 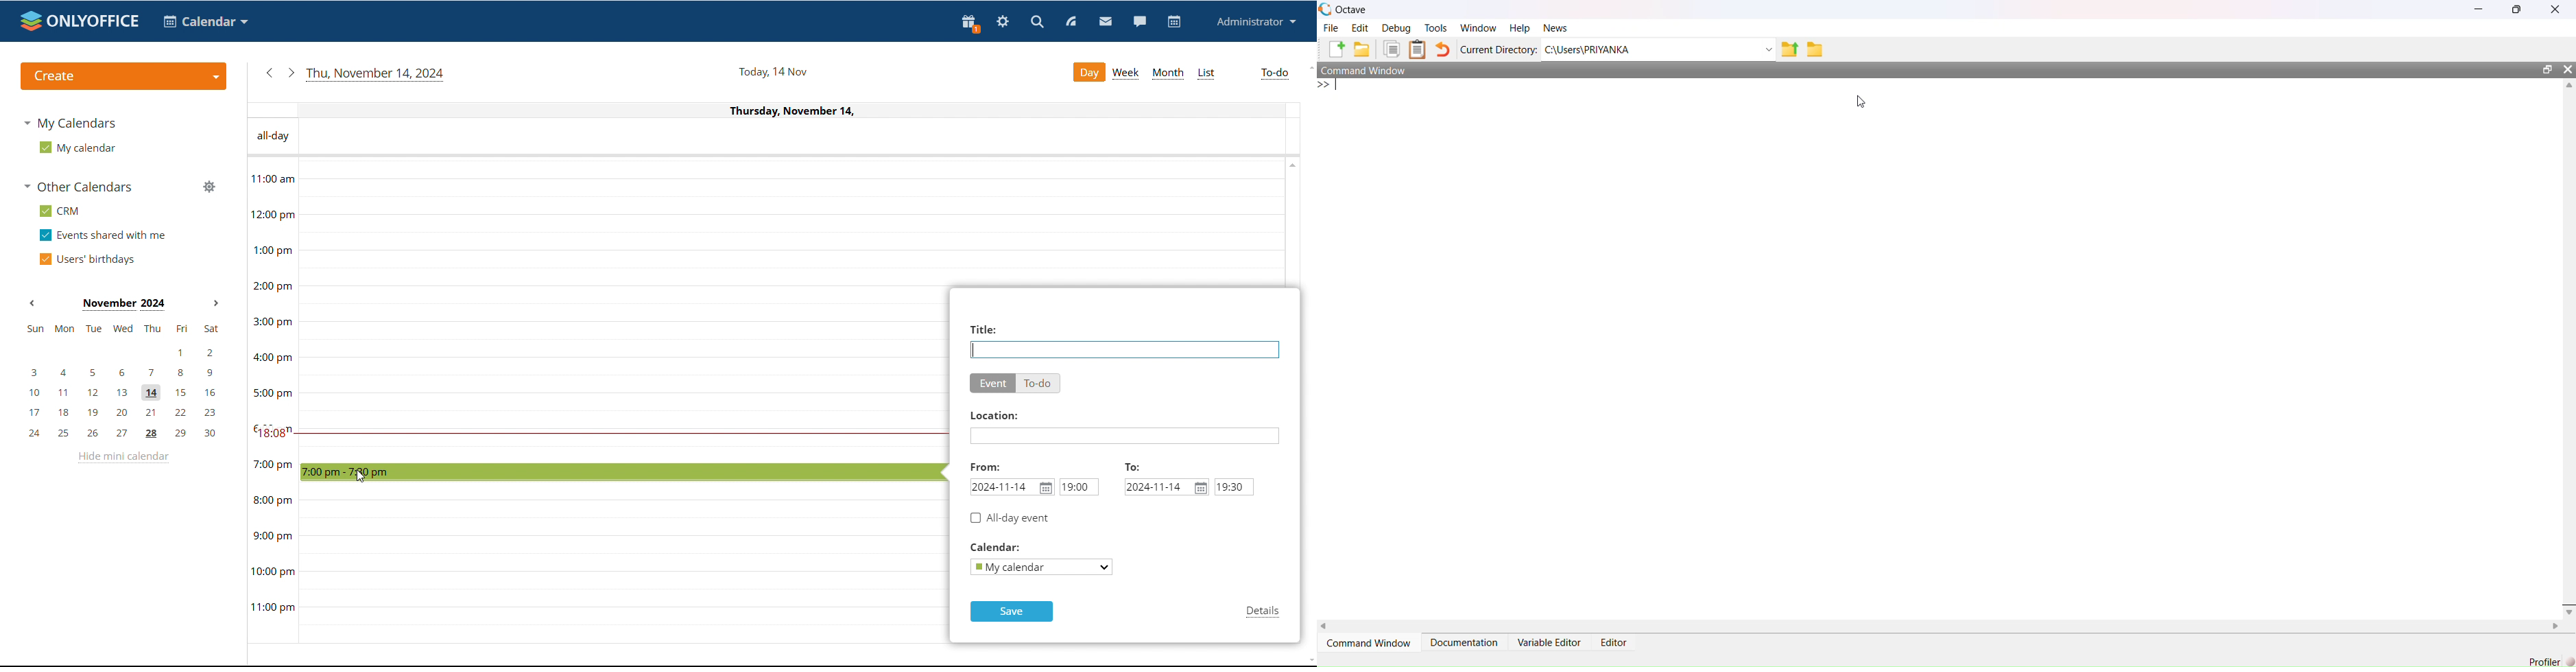 I want to click on logo, so click(x=80, y=21).